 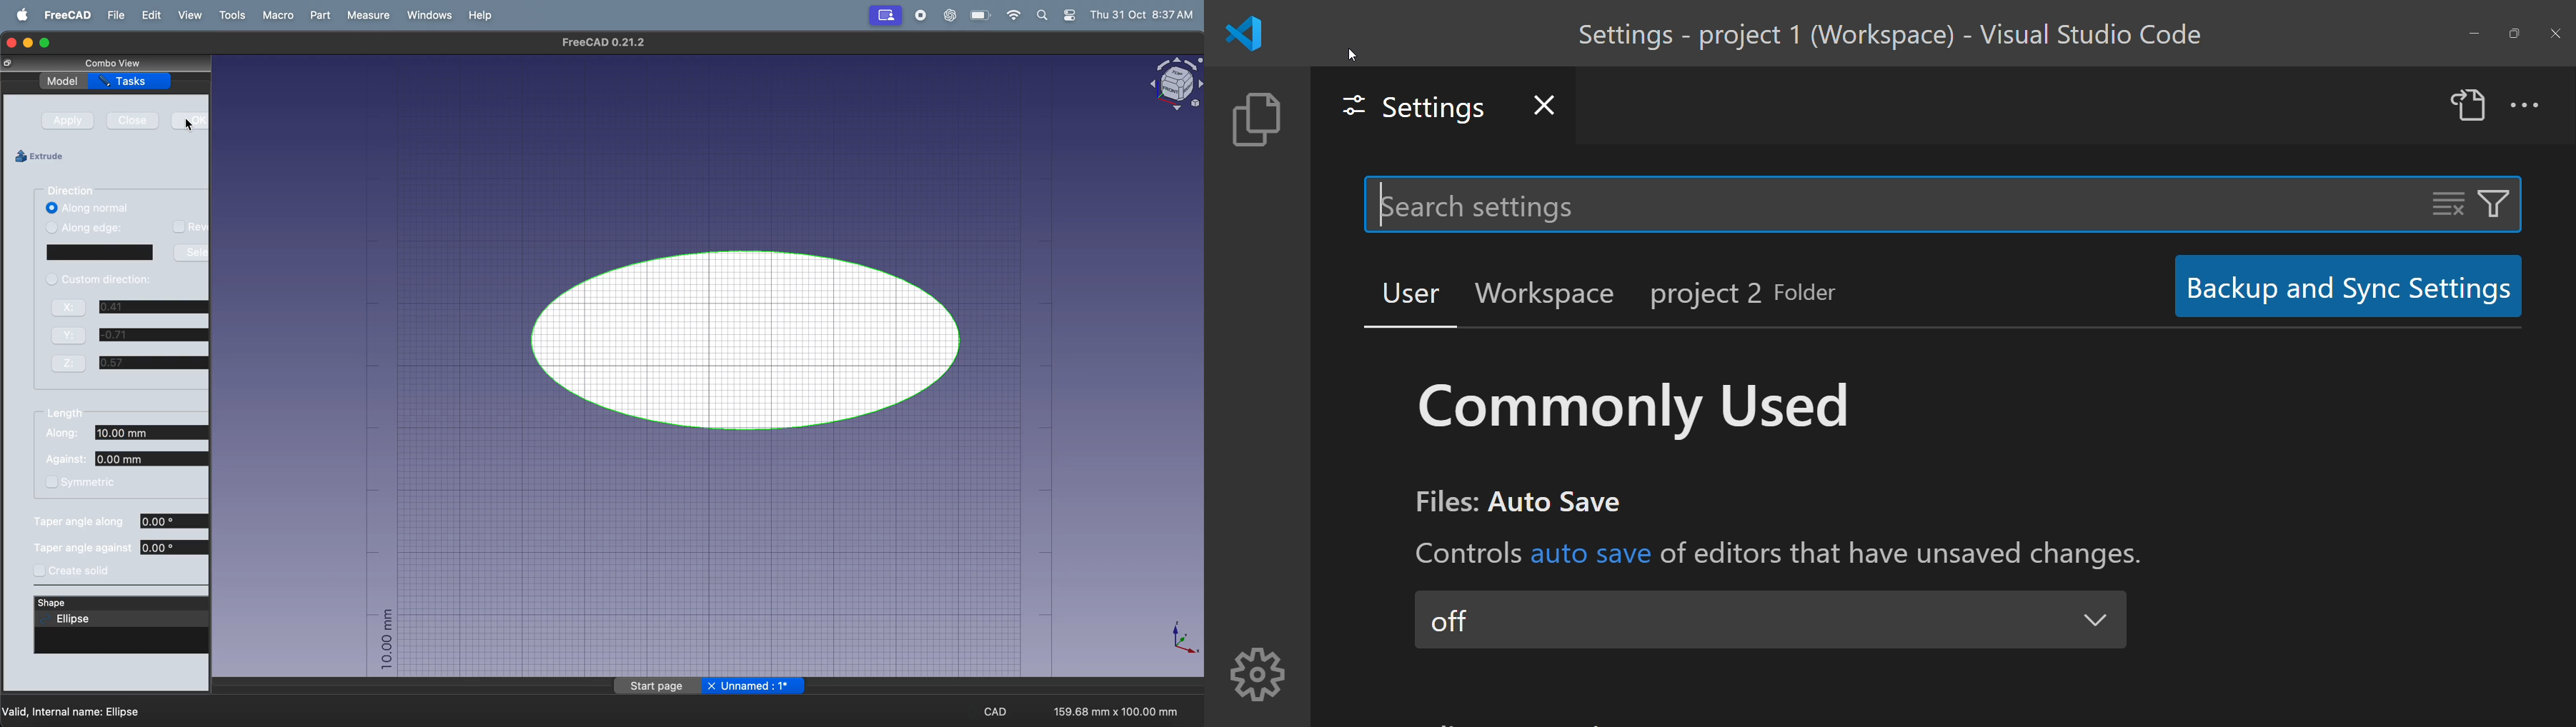 I want to click on along, so click(x=60, y=433).